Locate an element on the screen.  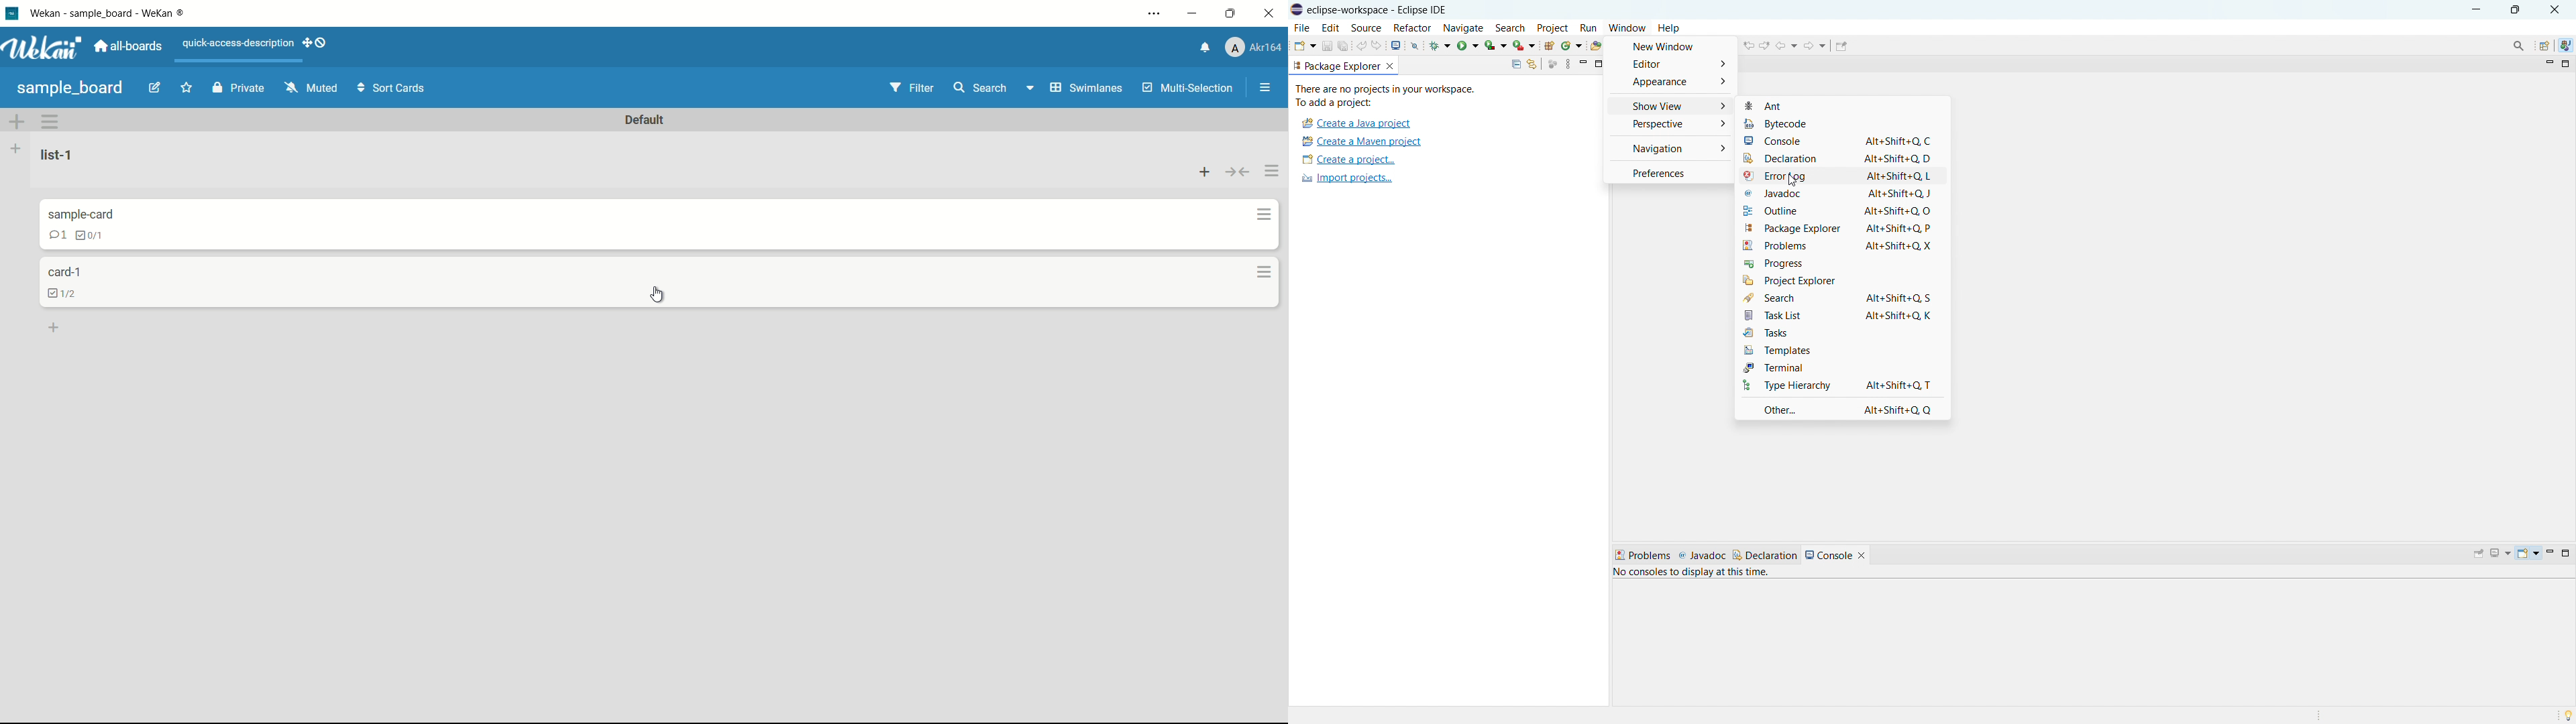
Navigation is located at coordinates (1681, 147).